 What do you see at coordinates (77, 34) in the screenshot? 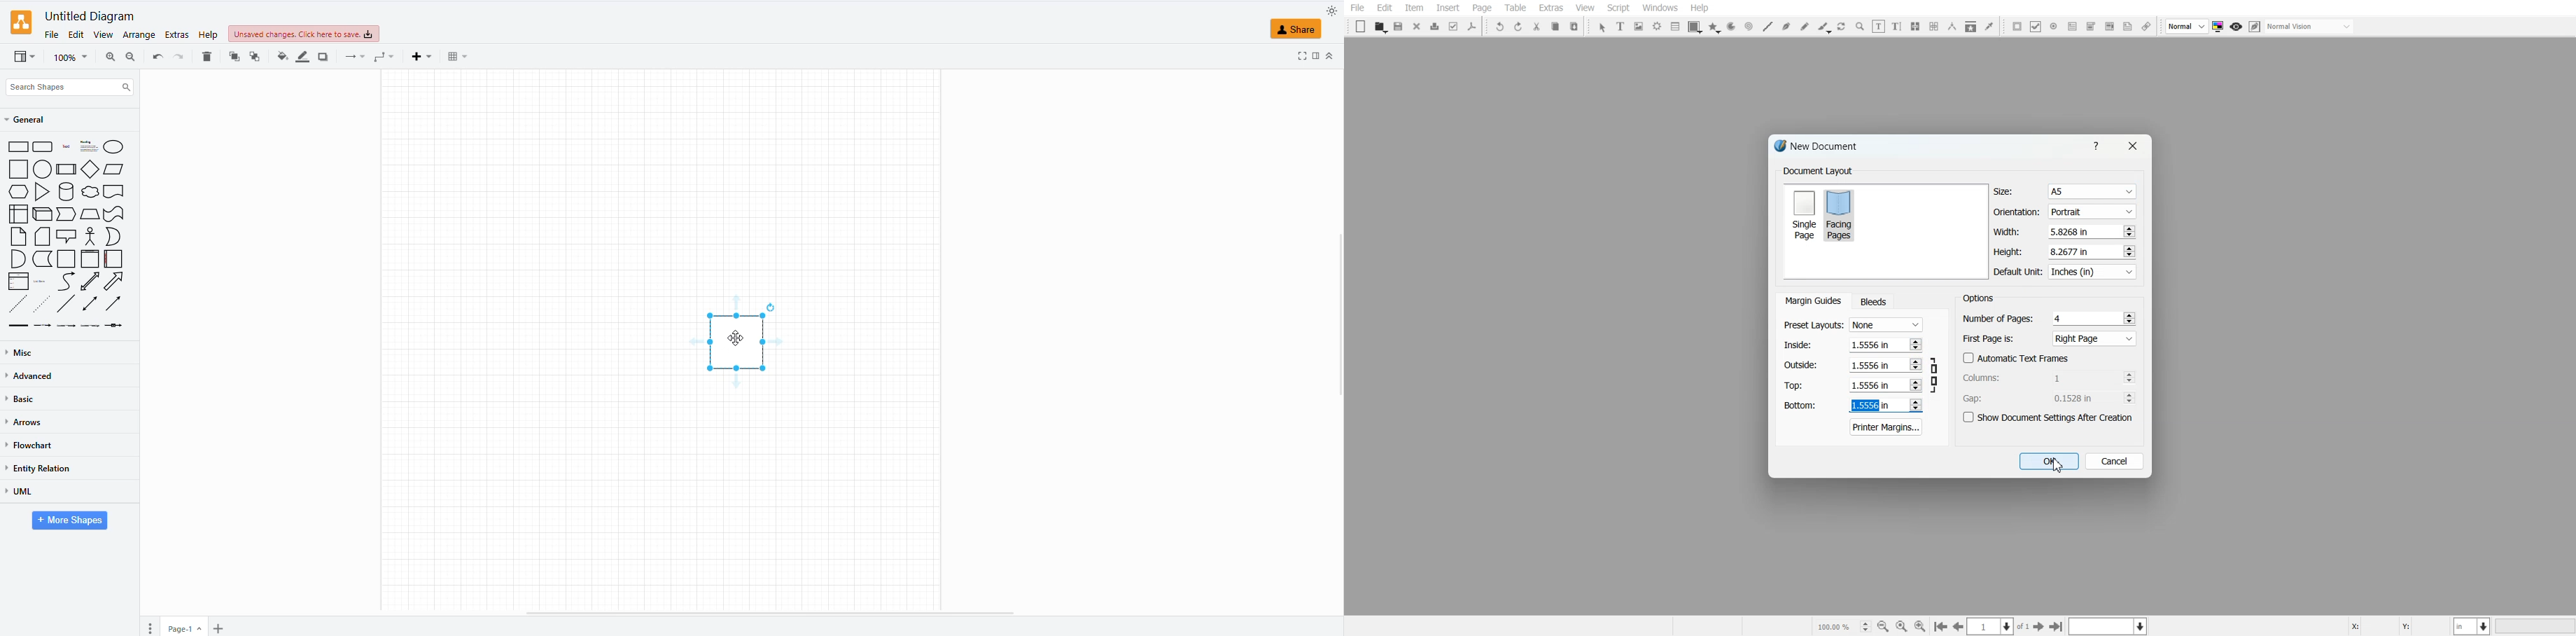
I see `edit` at bounding box center [77, 34].